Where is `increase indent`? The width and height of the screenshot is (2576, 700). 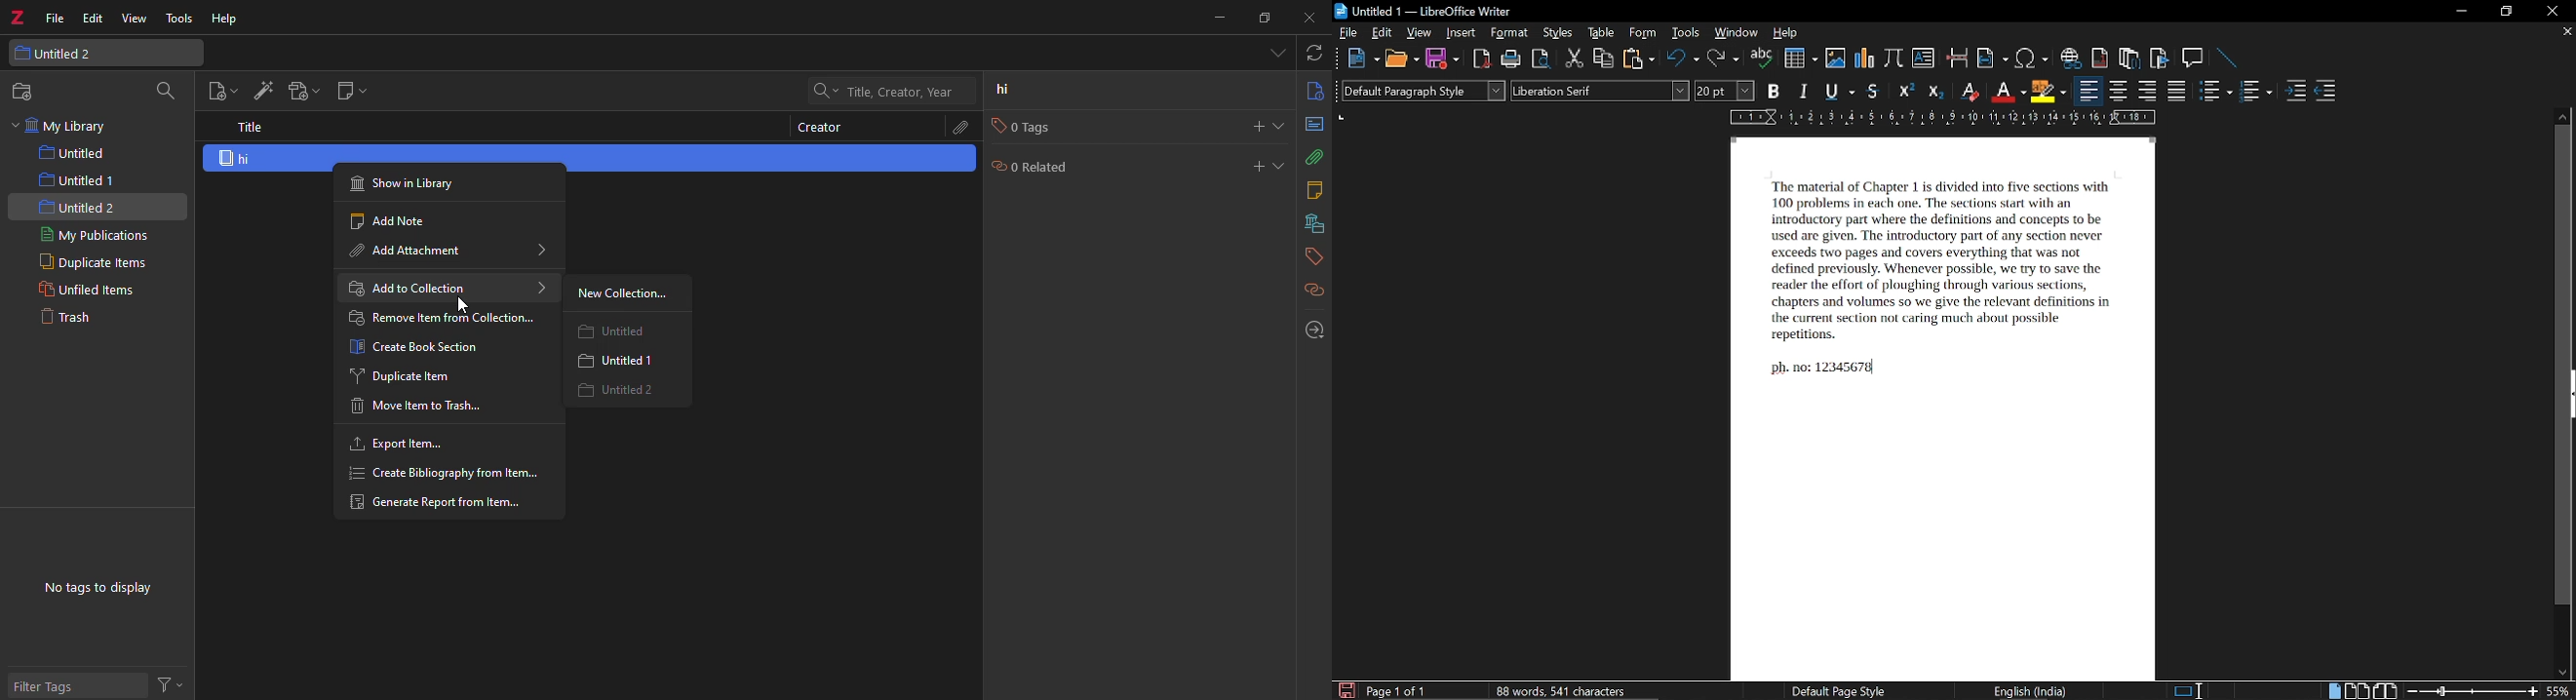 increase indent is located at coordinates (2296, 91).